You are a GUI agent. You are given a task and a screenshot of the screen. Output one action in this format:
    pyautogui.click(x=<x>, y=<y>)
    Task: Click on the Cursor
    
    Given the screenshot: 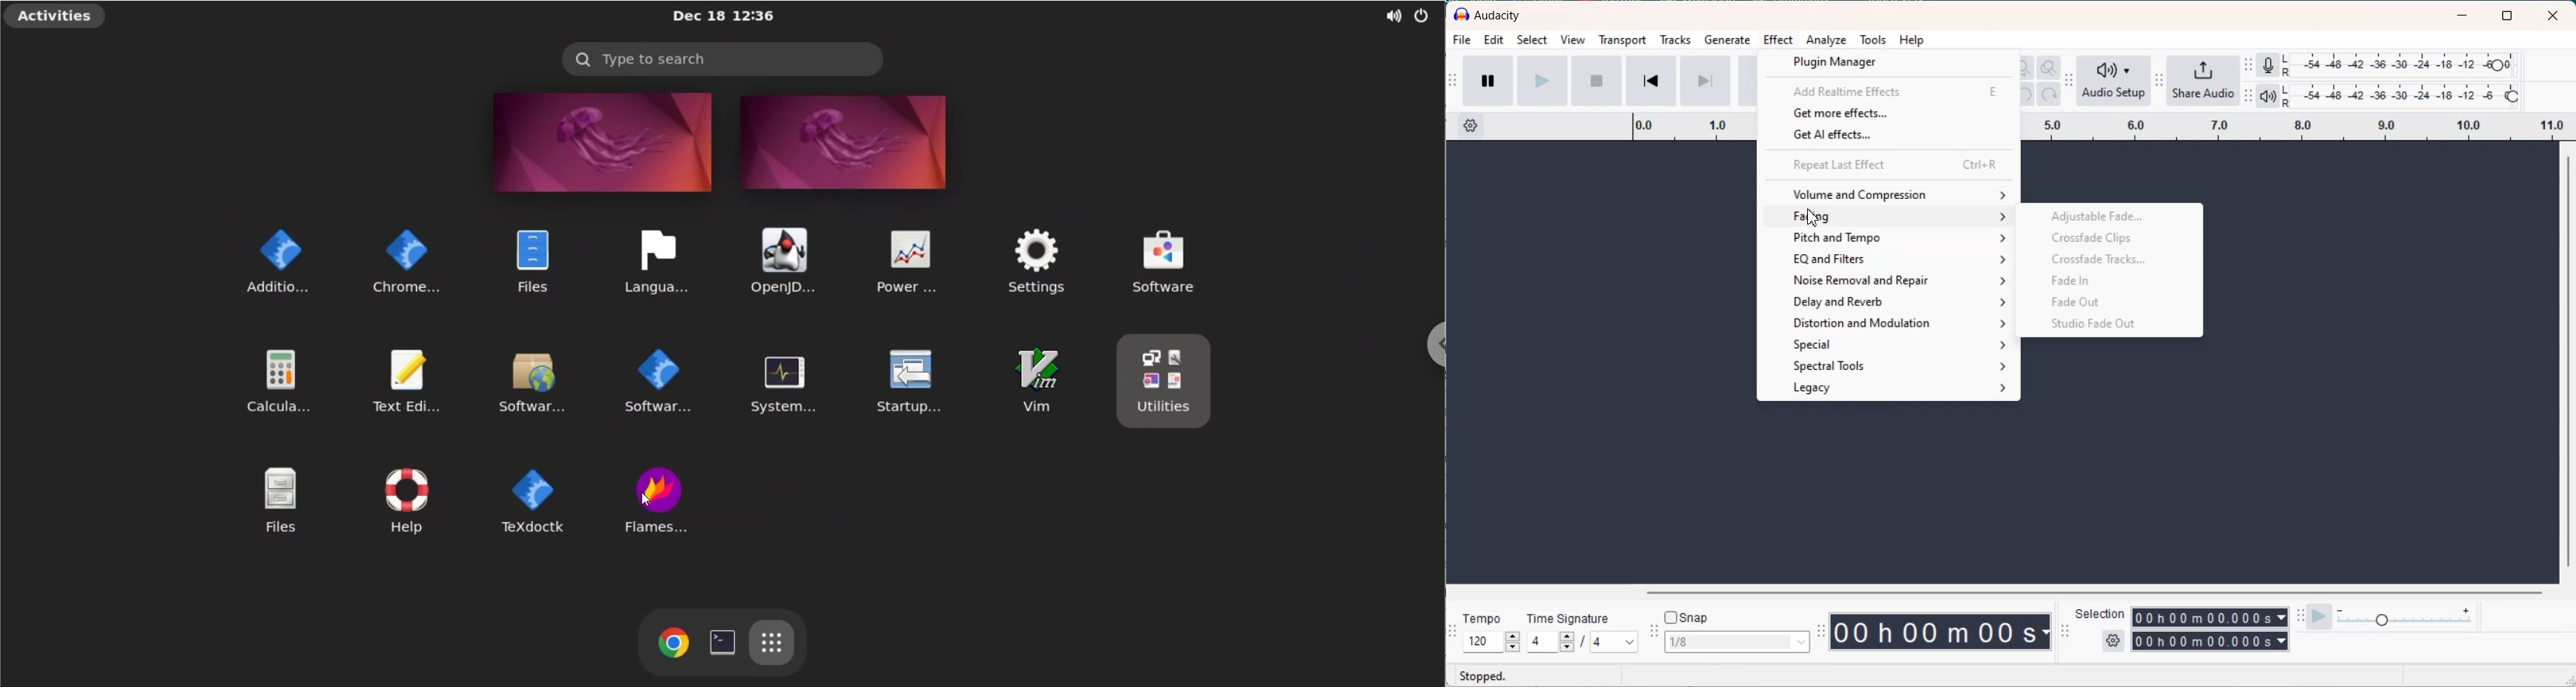 What is the action you would take?
    pyautogui.click(x=1813, y=218)
    